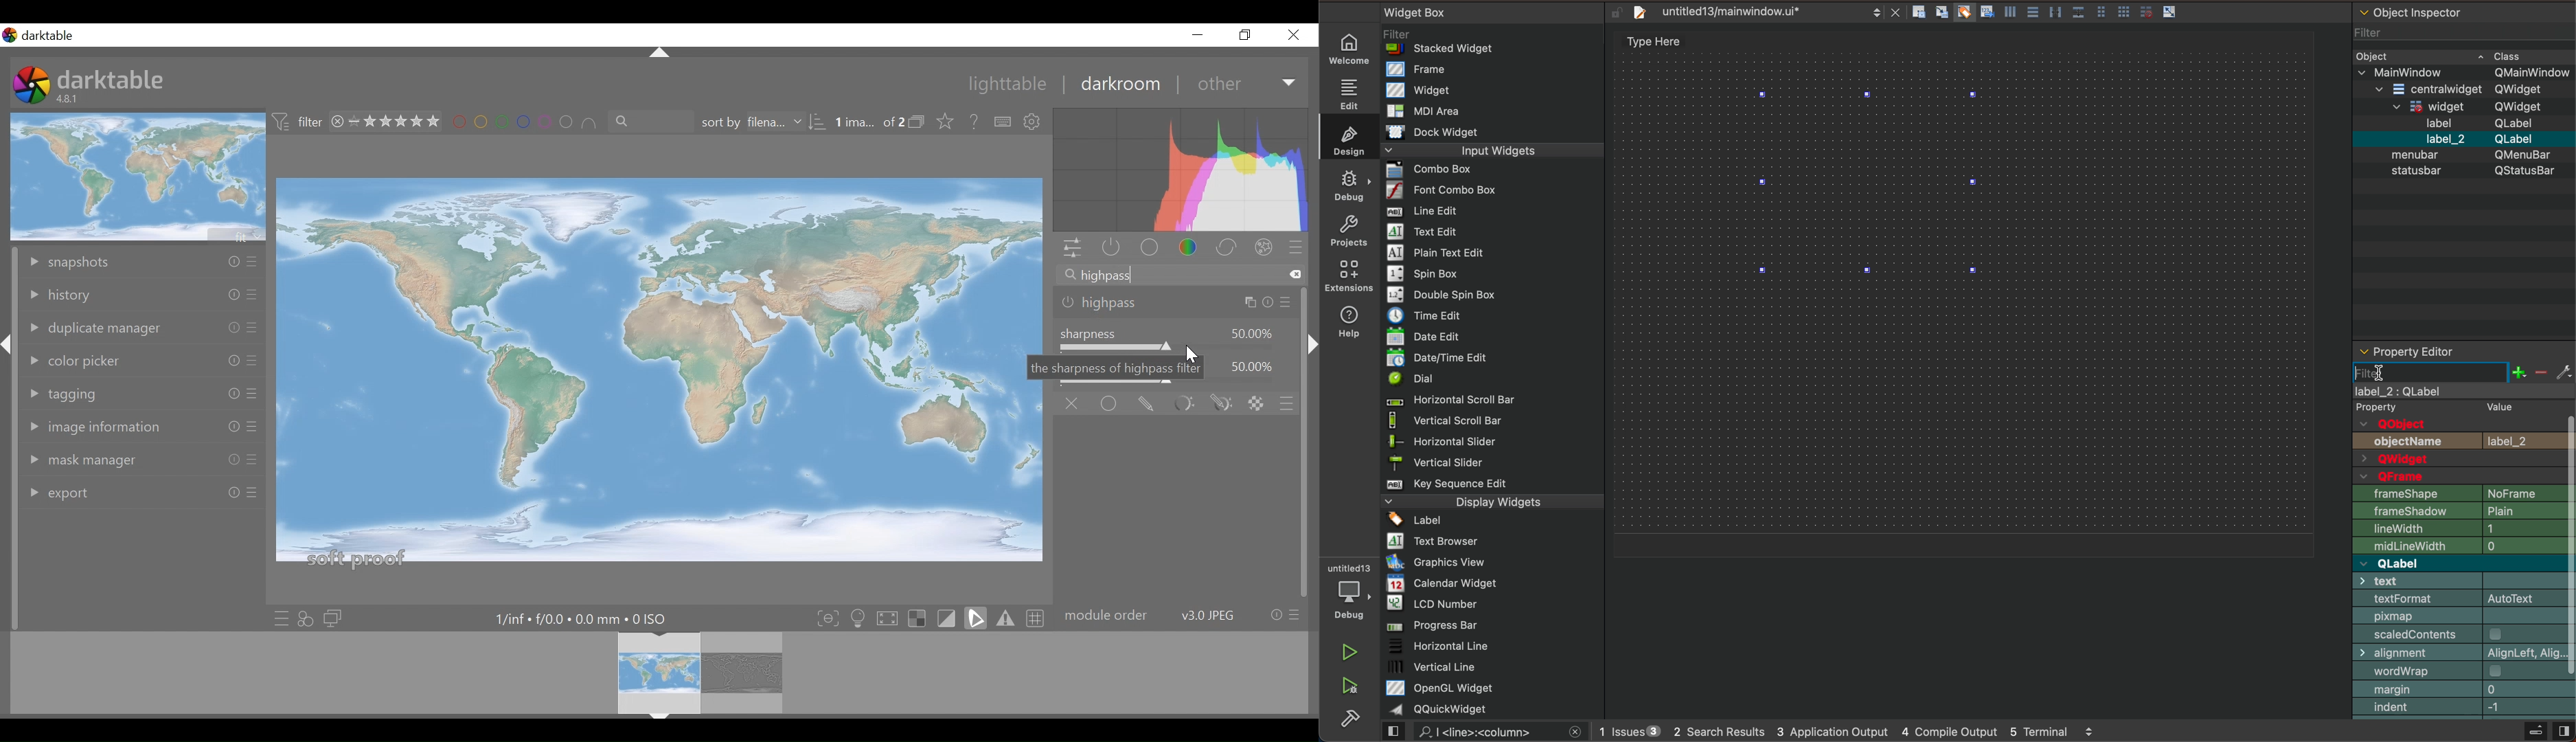 This screenshot has height=756, width=2576. What do you see at coordinates (1251, 370) in the screenshot?
I see `50.00%` at bounding box center [1251, 370].